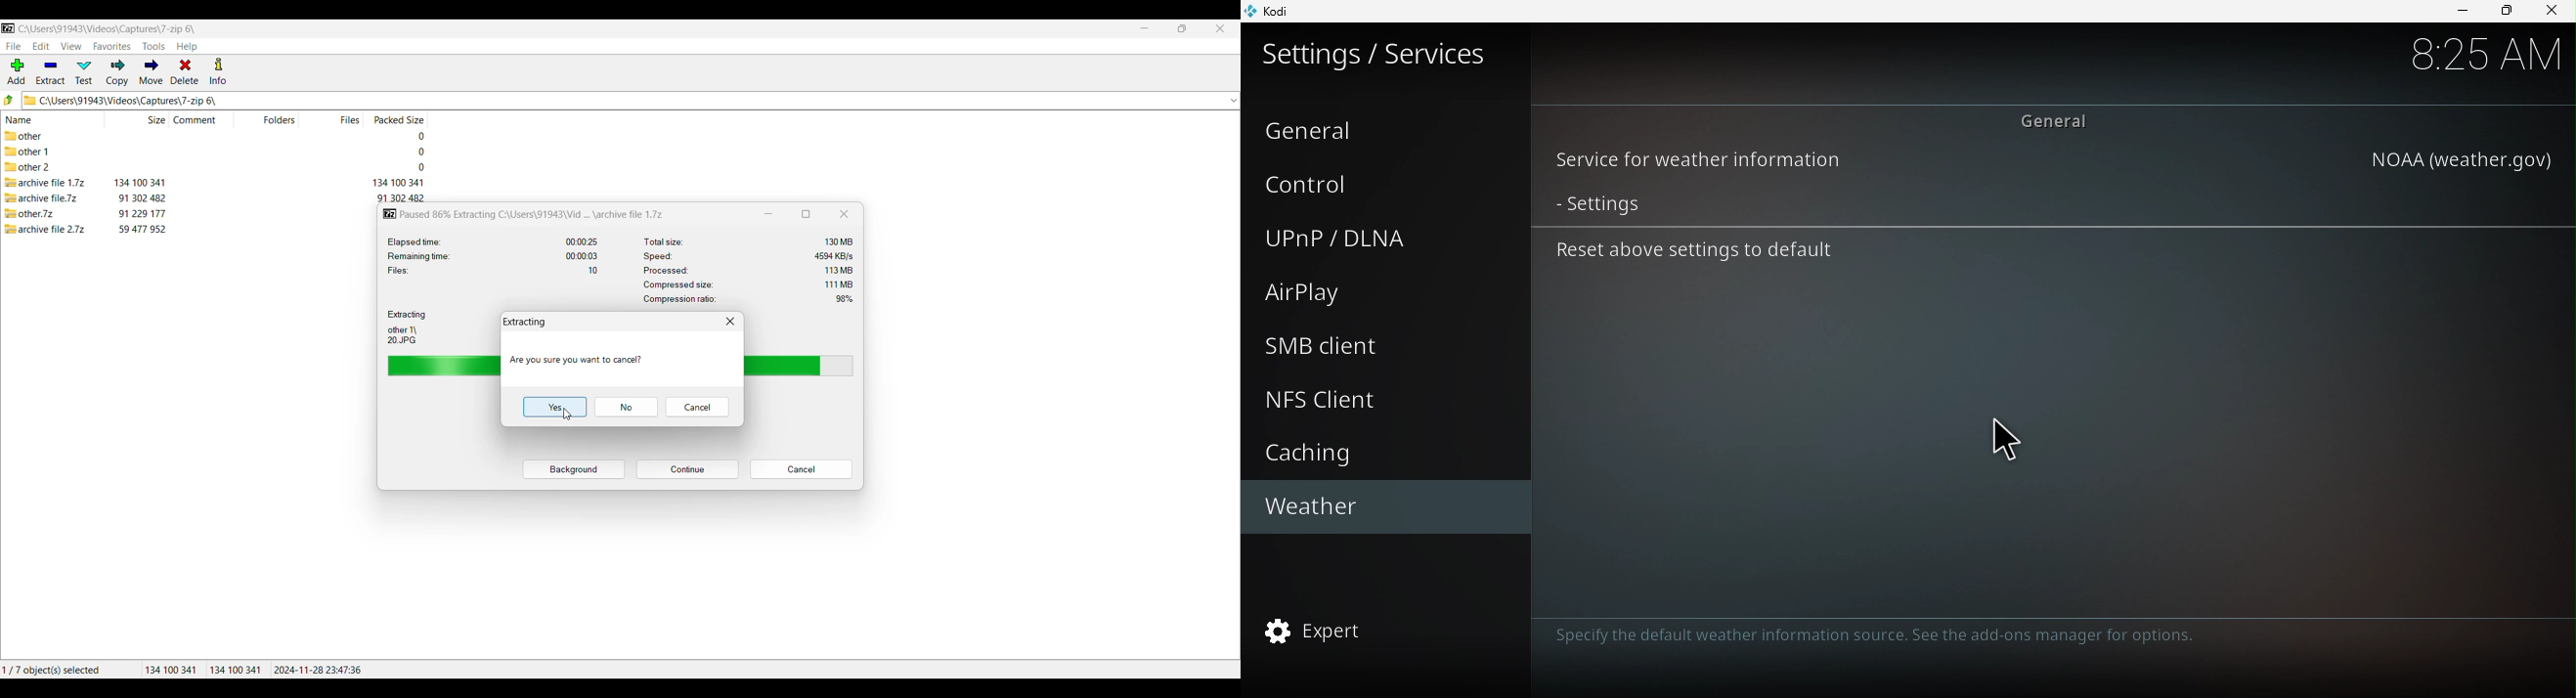  What do you see at coordinates (1378, 505) in the screenshot?
I see `Weather` at bounding box center [1378, 505].